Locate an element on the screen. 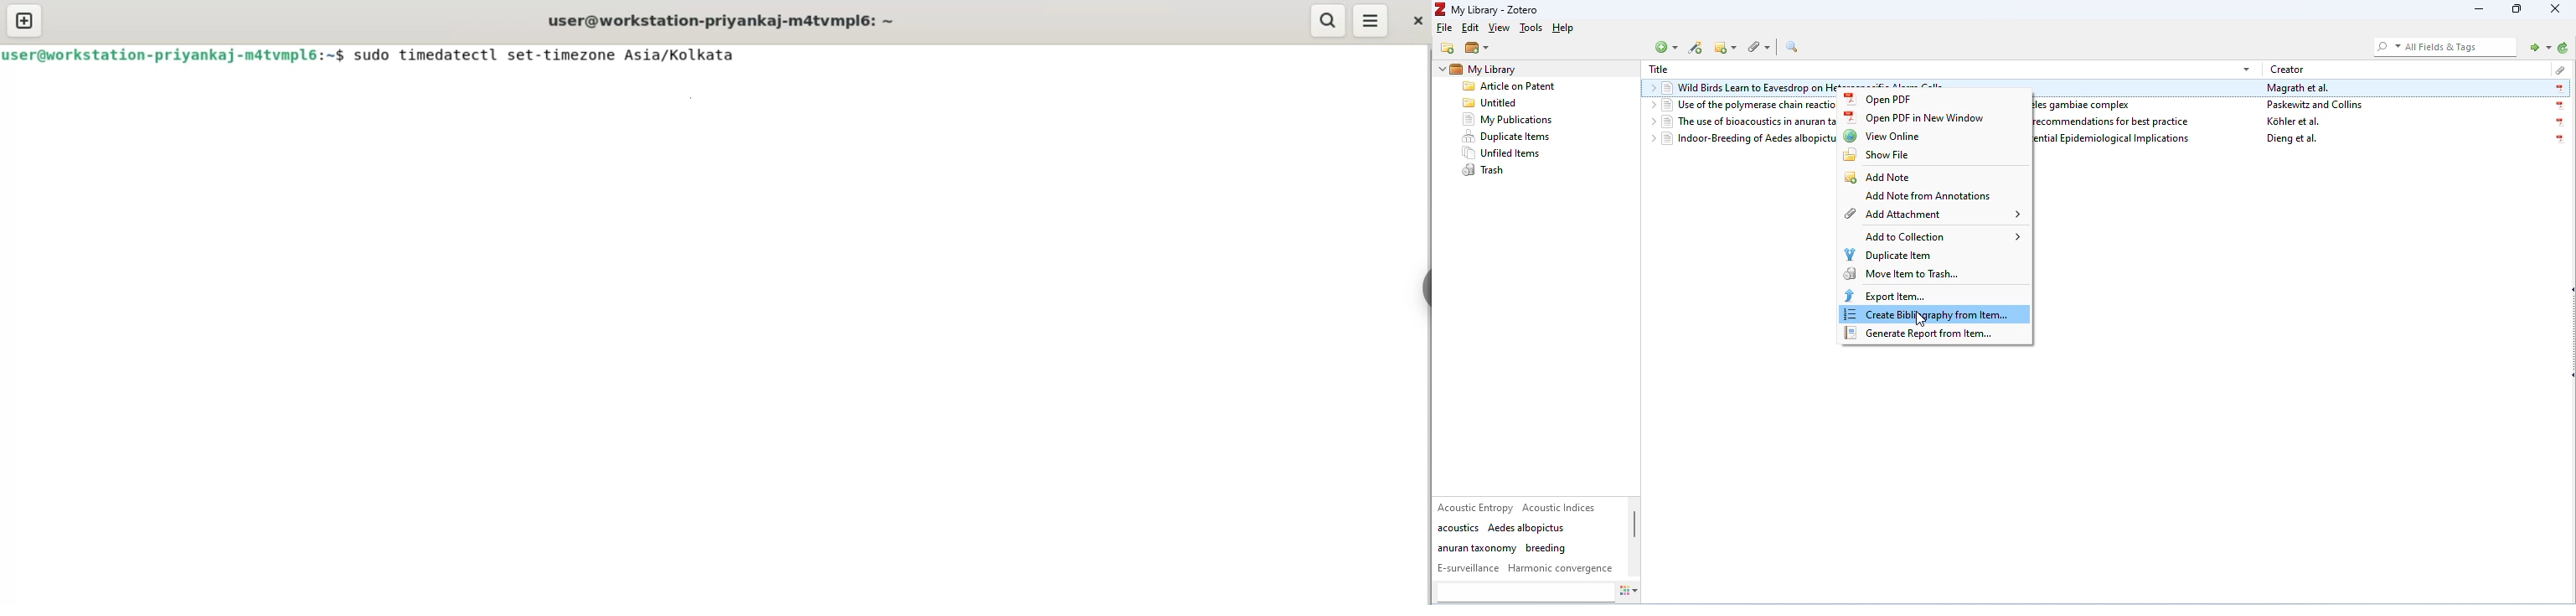 The height and width of the screenshot is (616, 2576). add note is located at coordinates (1878, 175).